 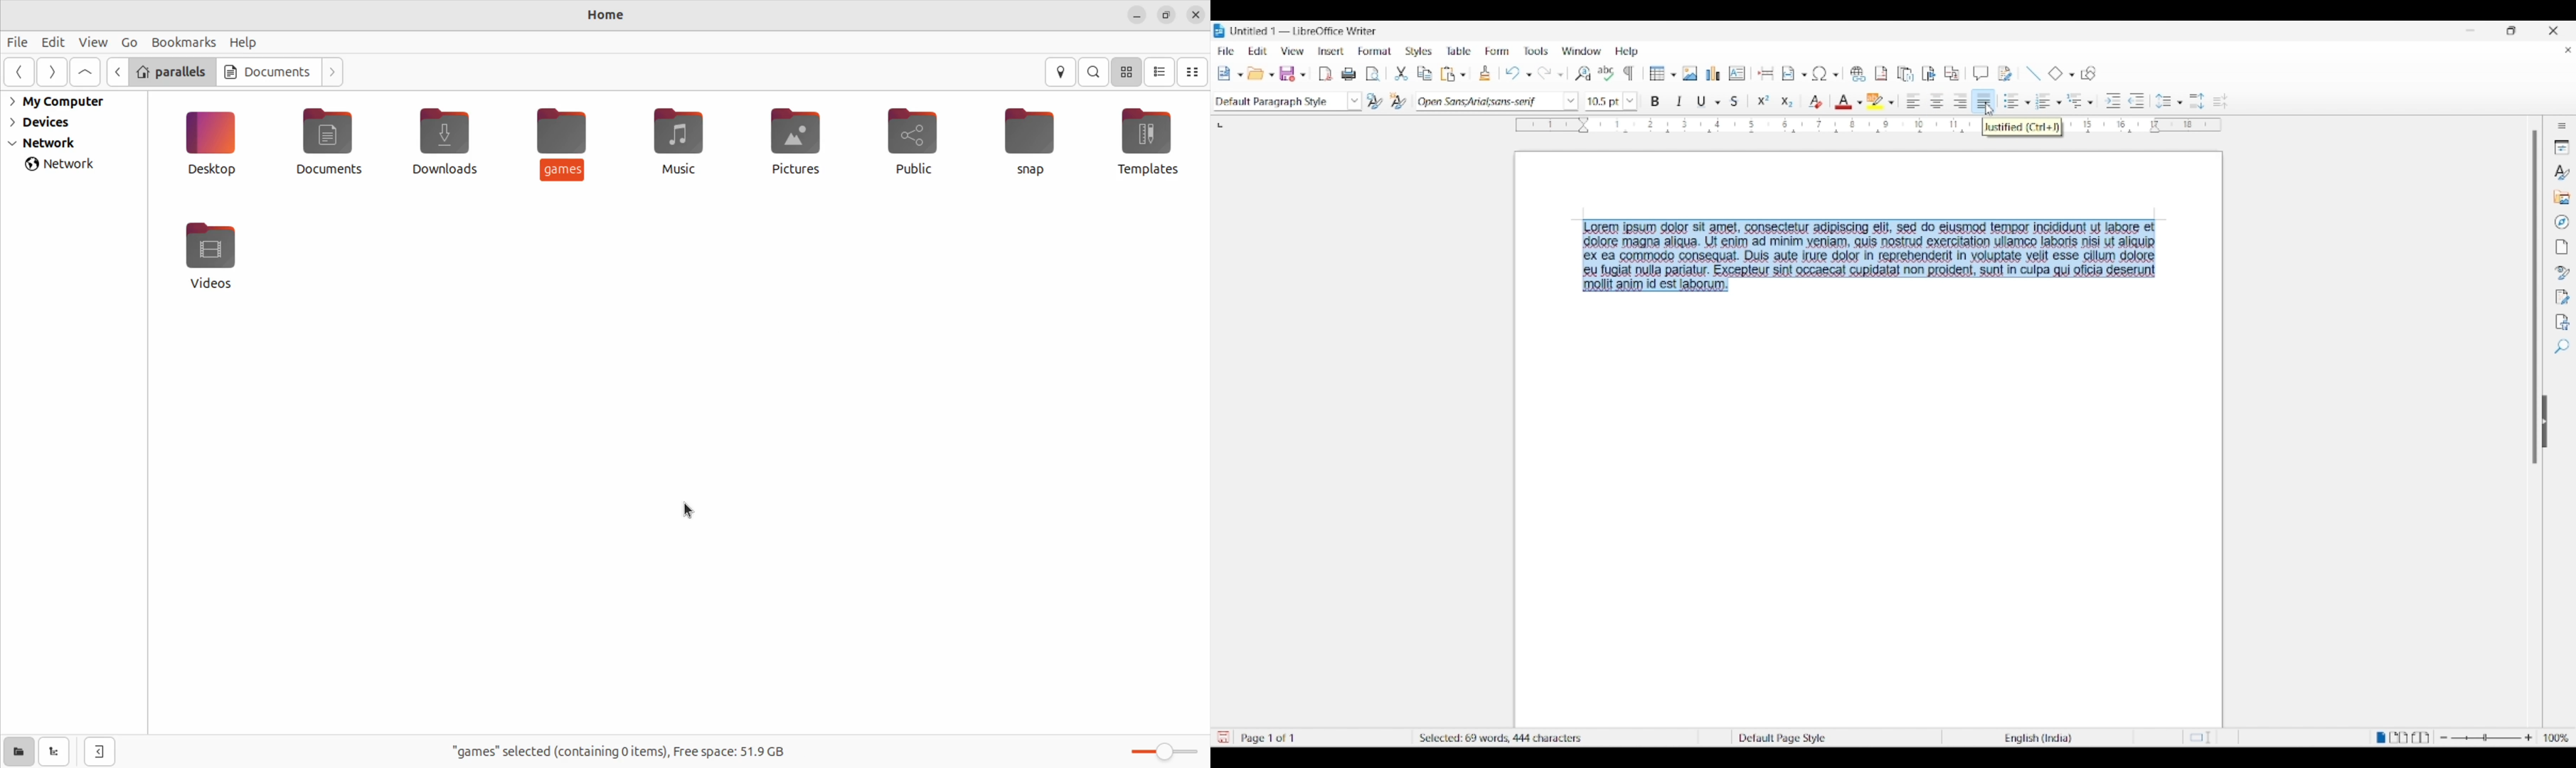 What do you see at coordinates (1401, 73) in the screenshot?
I see `Cut` at bounding box center [1401, 73].